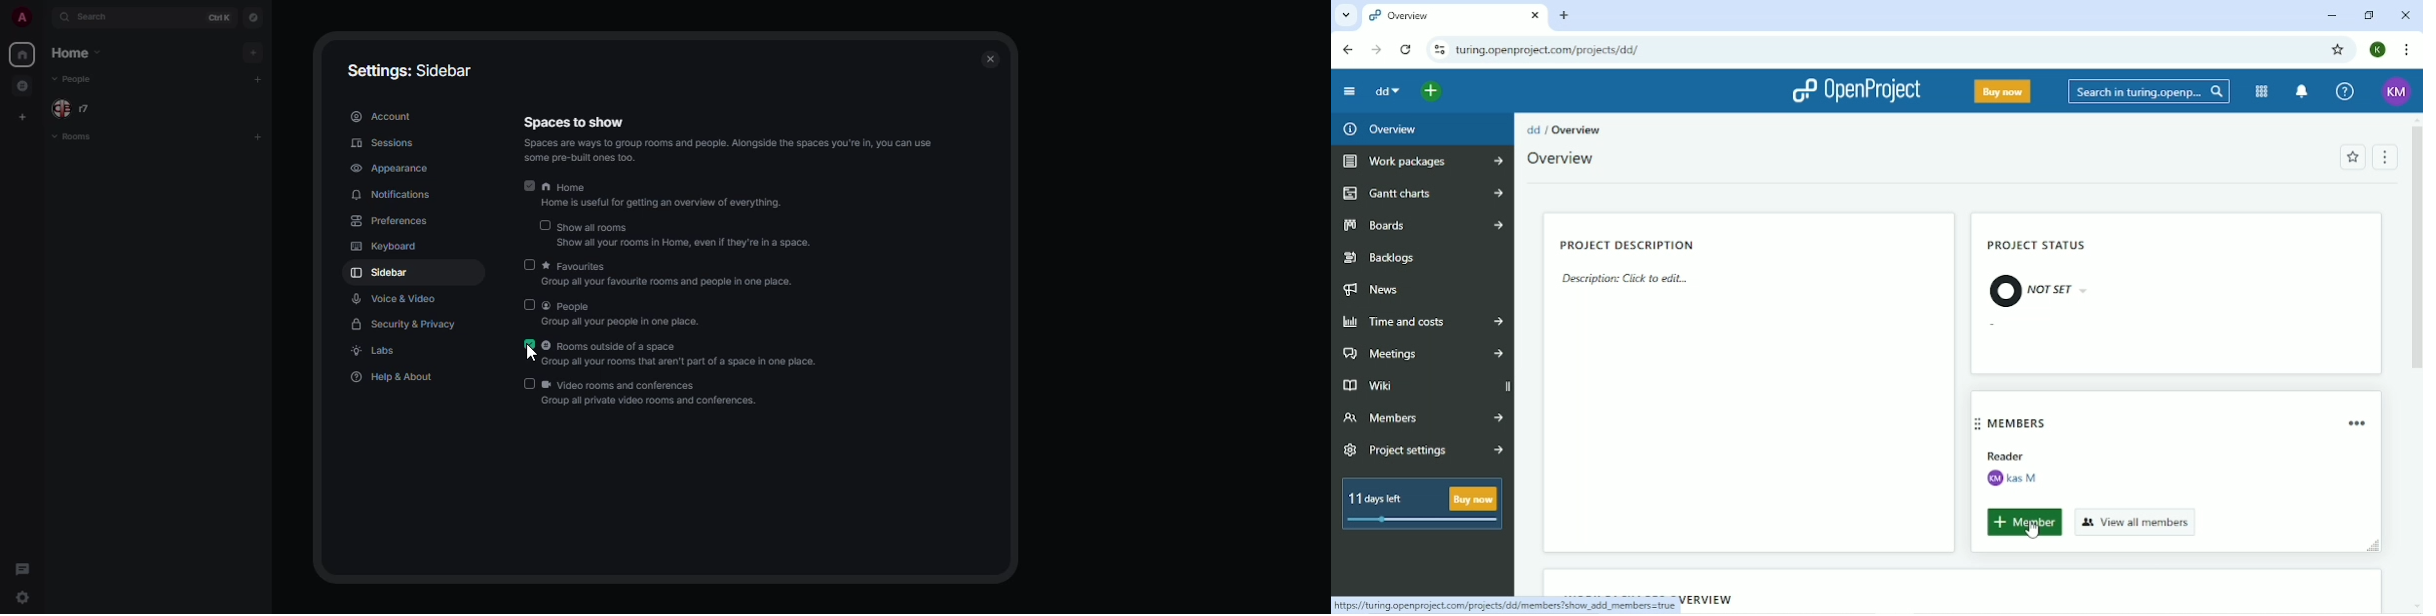 This screenshot has width=2436, height=616. Describe the element at coordinates (623, 315) in the screenshot. I see `people` at that location.